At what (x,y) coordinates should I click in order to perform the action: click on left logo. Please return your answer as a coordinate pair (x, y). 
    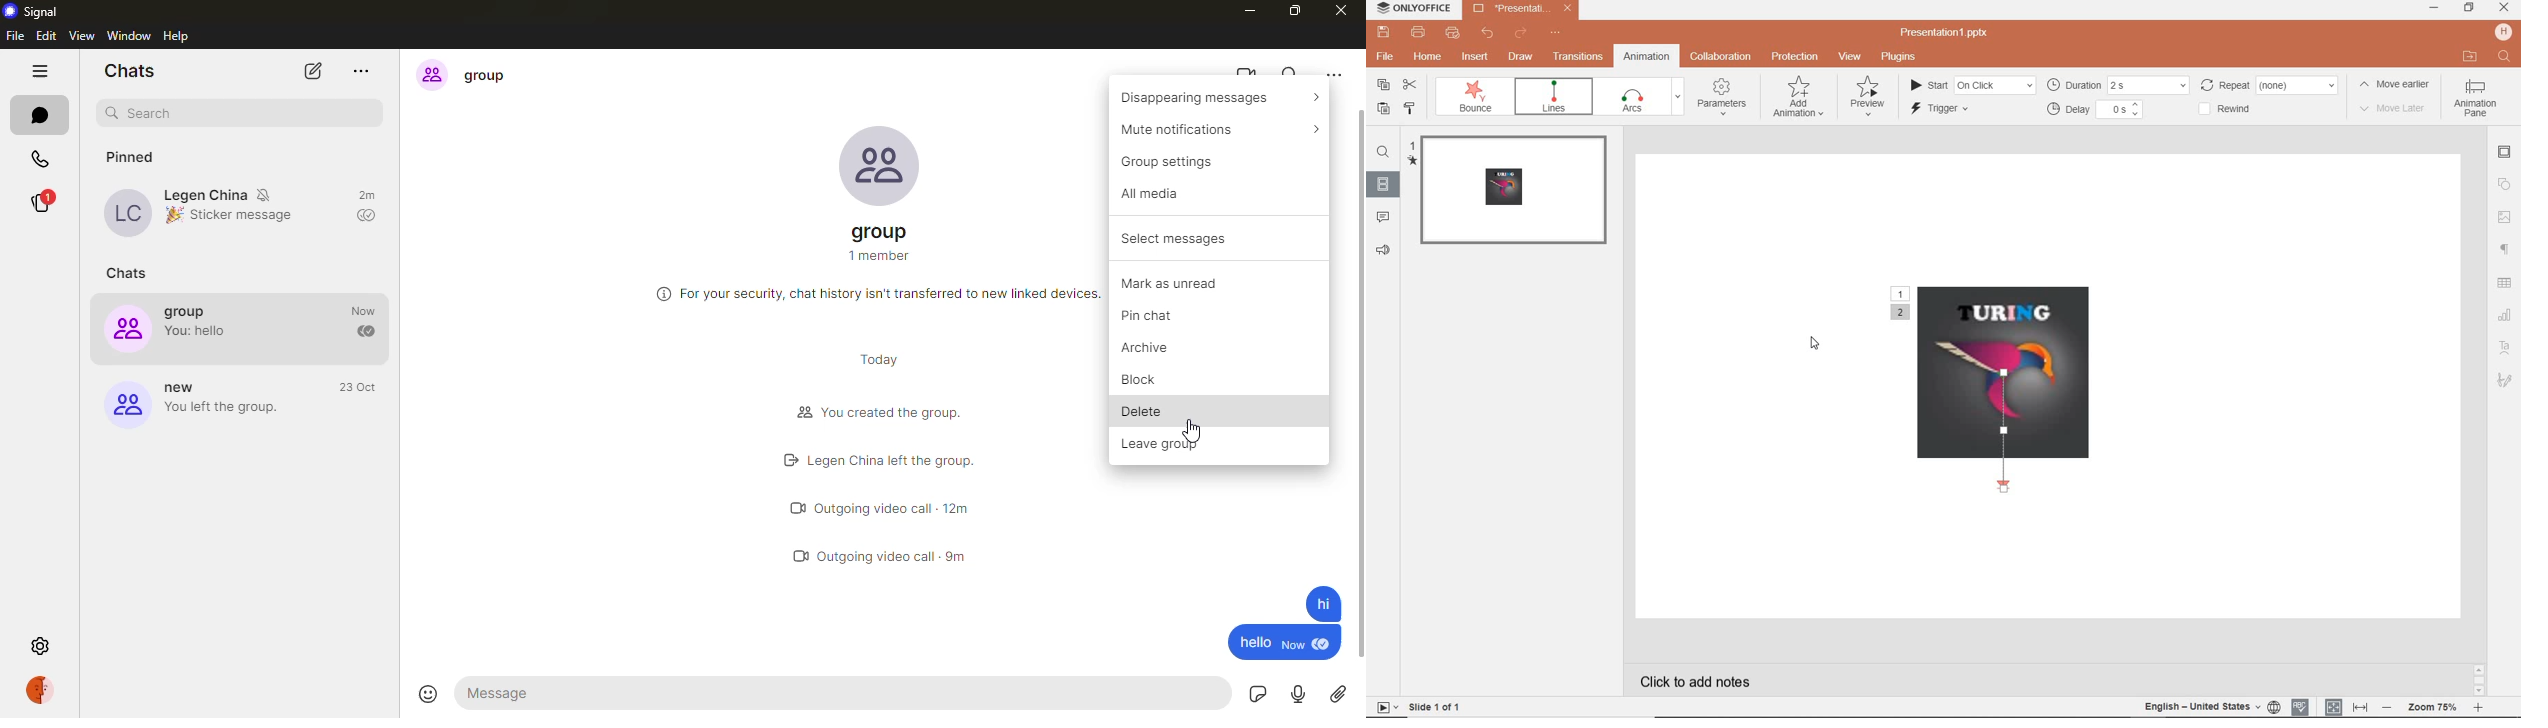
    Looking at the image, I should click on (784, 462).